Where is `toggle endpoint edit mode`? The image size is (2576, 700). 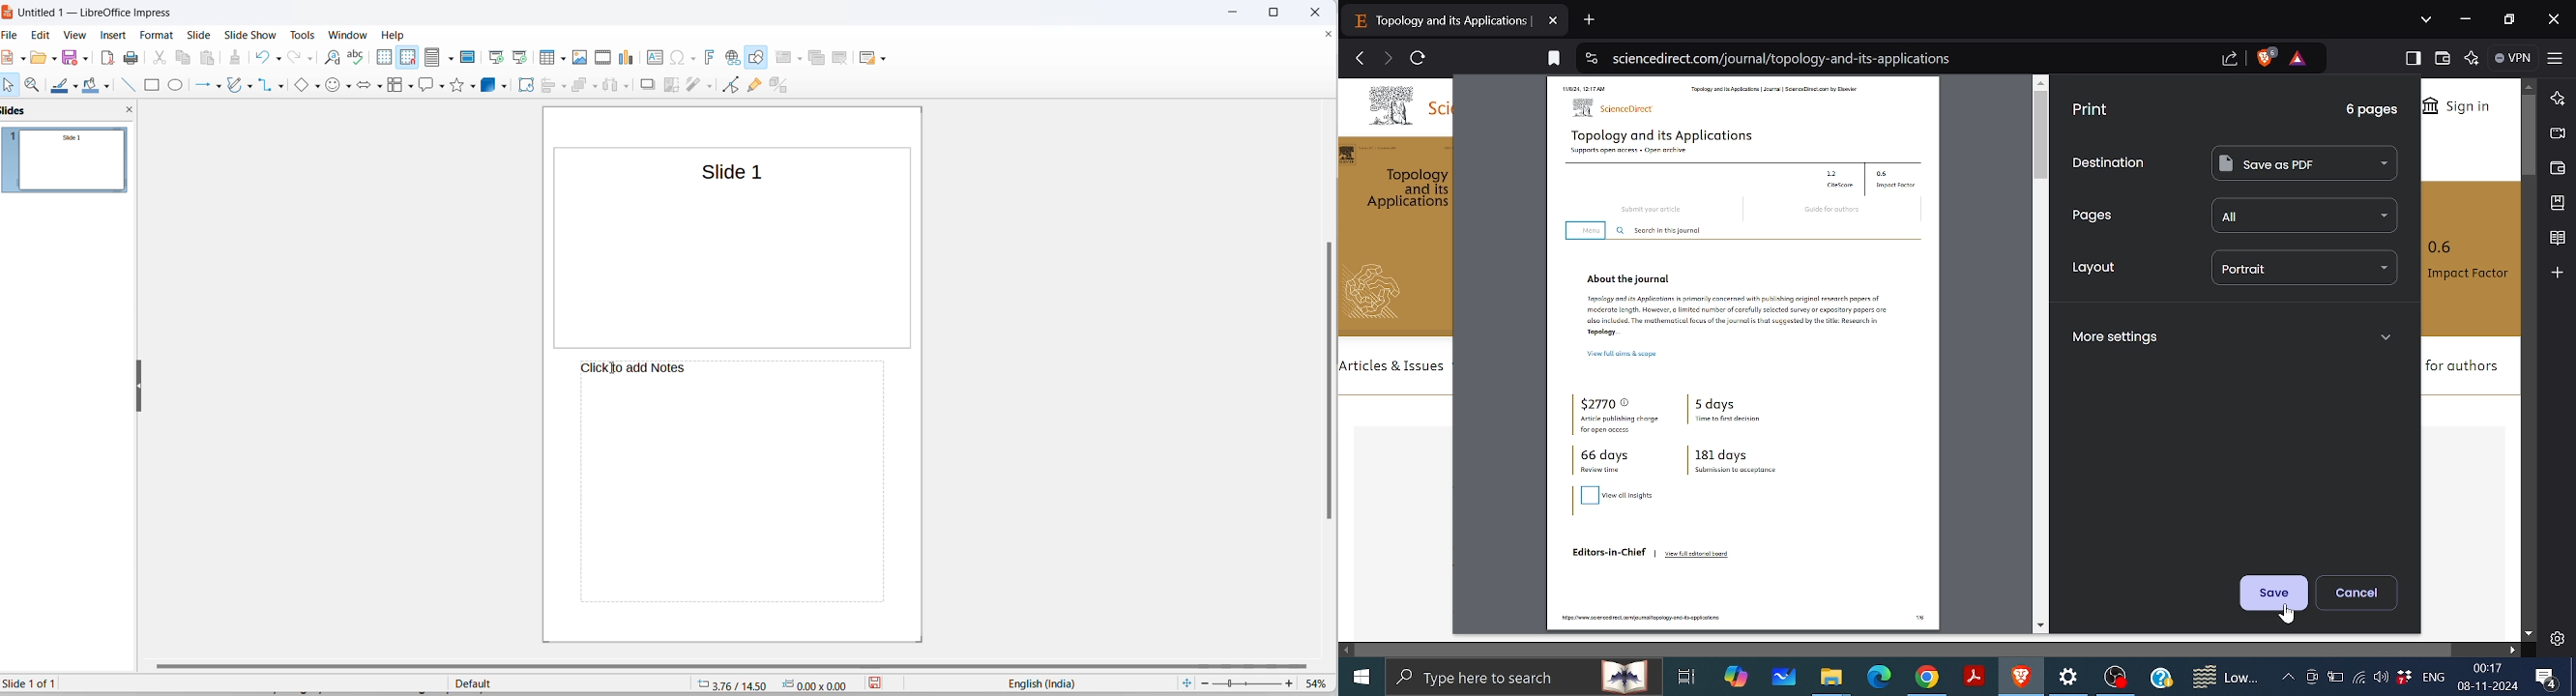
toggle endpoint edit mode is located at coordinates (732, 86).